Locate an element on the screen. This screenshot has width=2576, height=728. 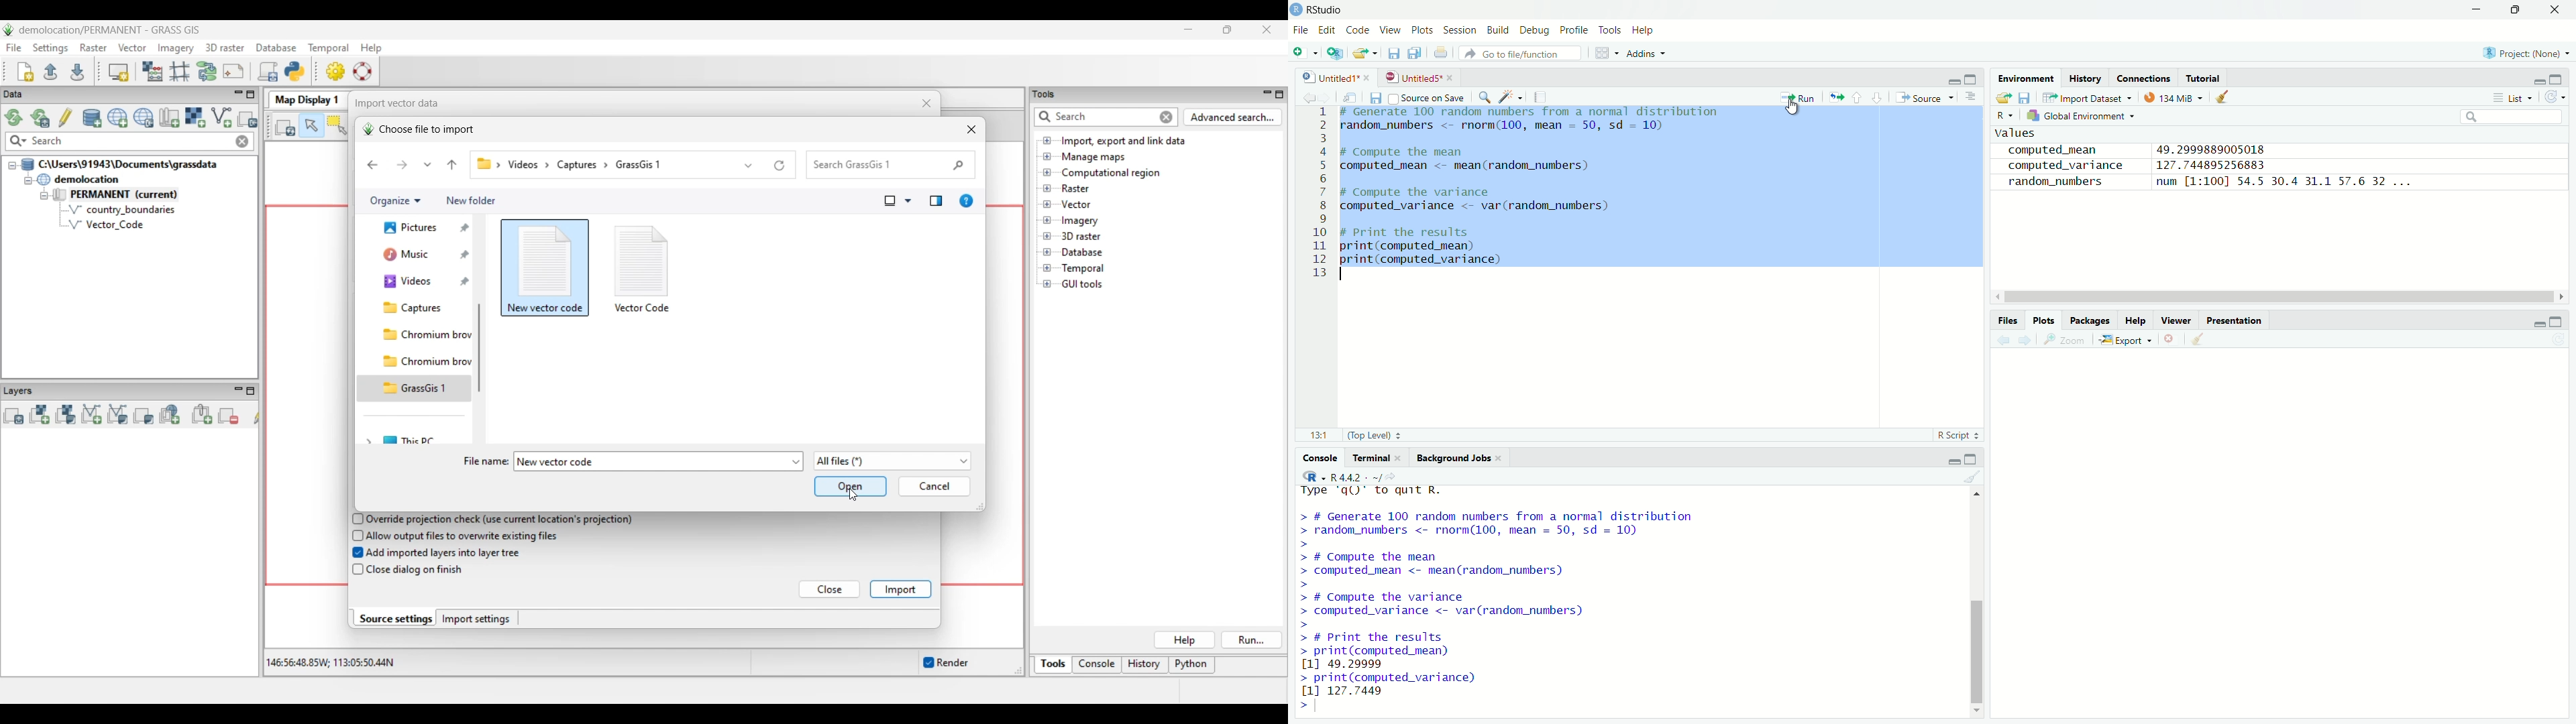
RStudio is located at coordinates (1328, 9).